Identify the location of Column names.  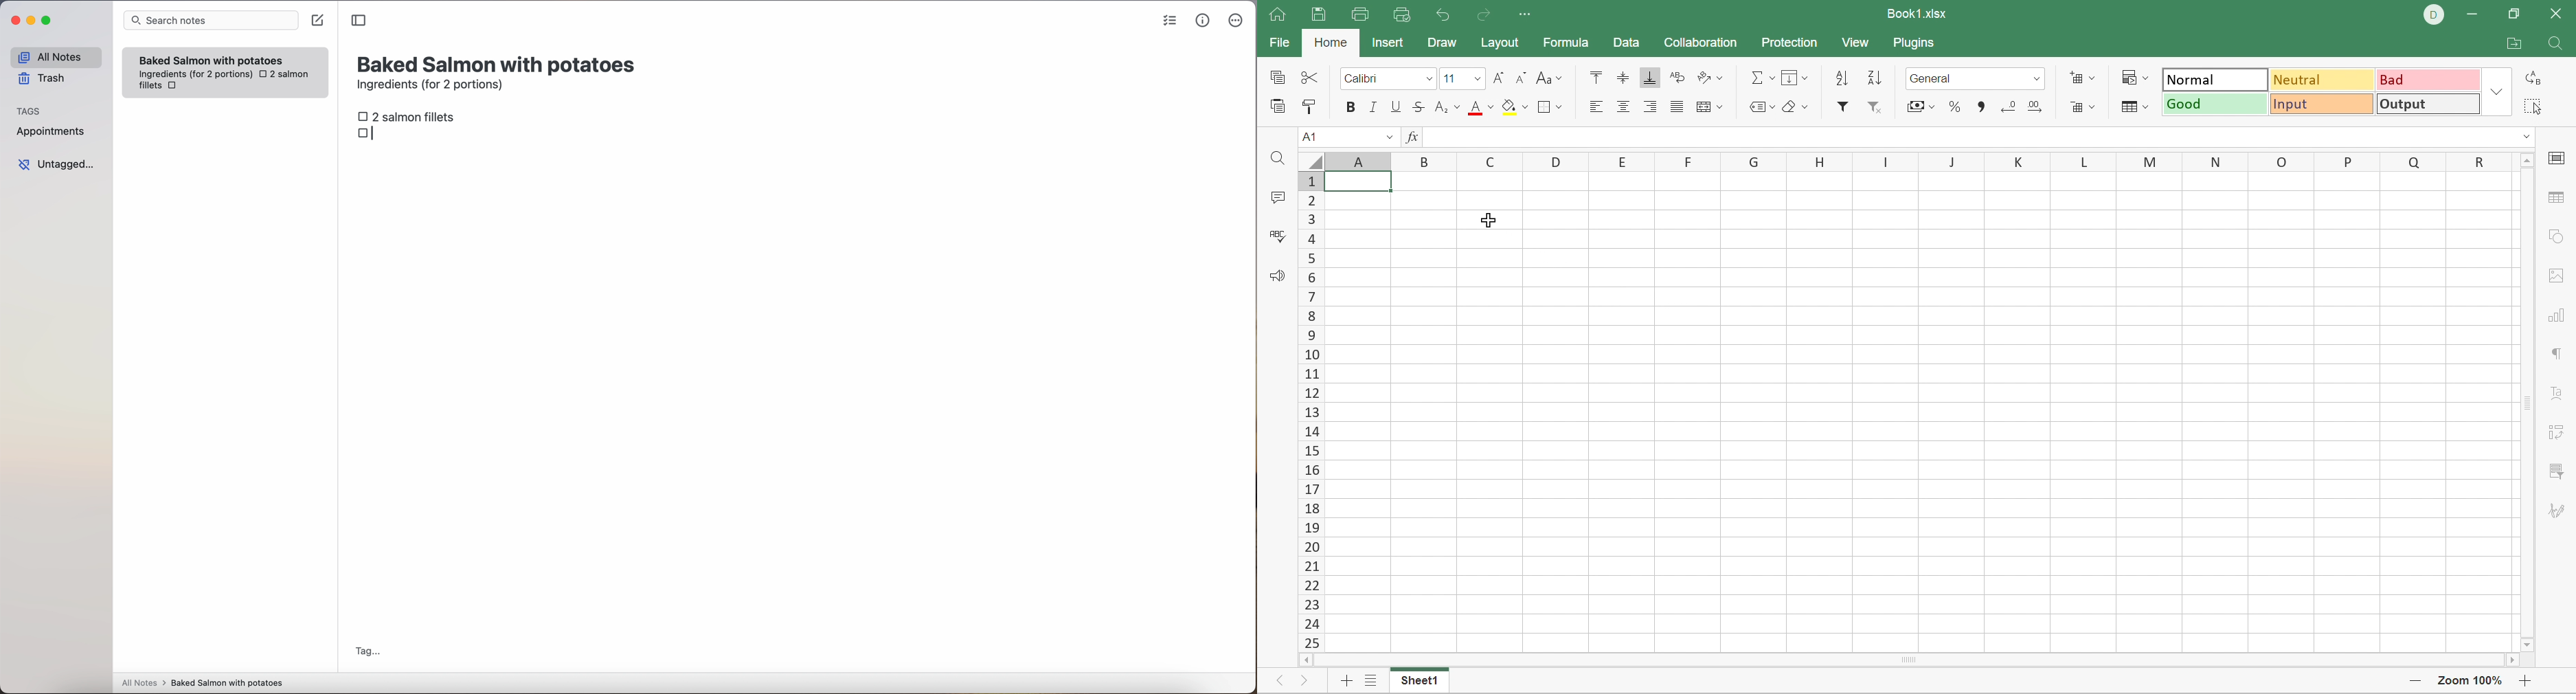
(1917, 162).